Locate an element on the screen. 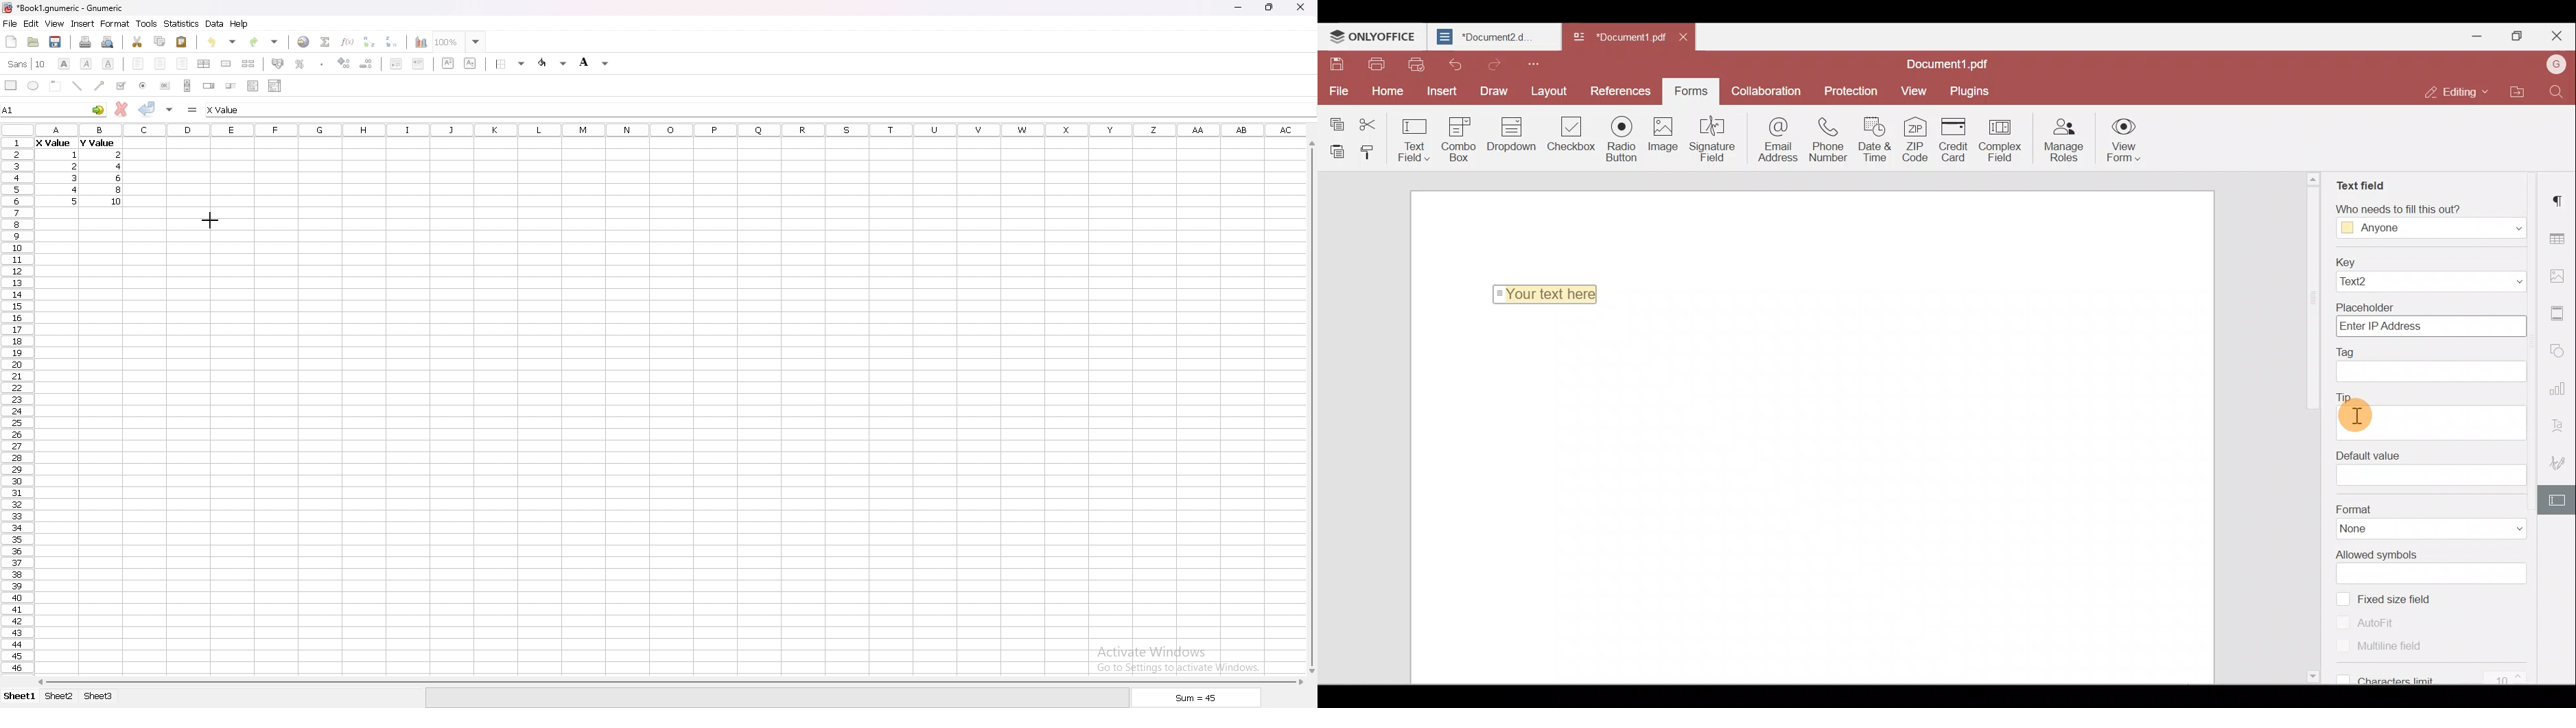 The height and width of the screenshot is (728, 2576). Shapes settings is located at coordinates (2561, 351).